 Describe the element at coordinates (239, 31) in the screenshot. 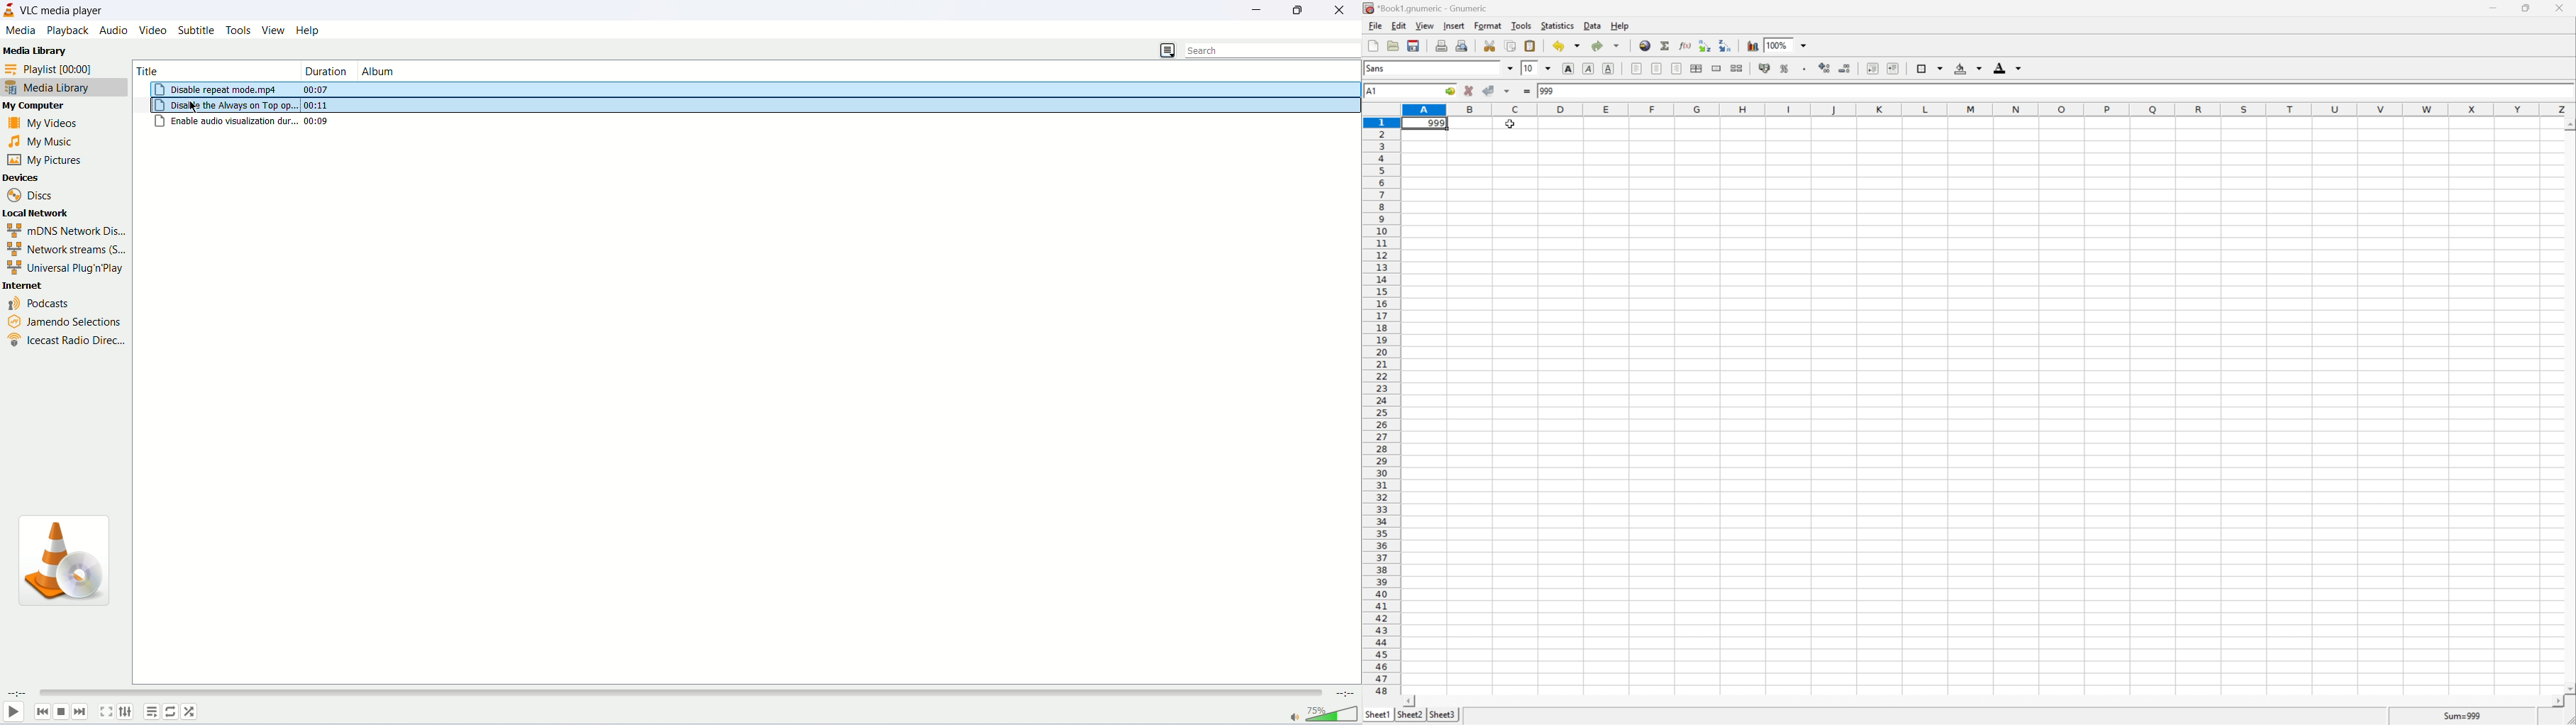

I see `tools` at that location.